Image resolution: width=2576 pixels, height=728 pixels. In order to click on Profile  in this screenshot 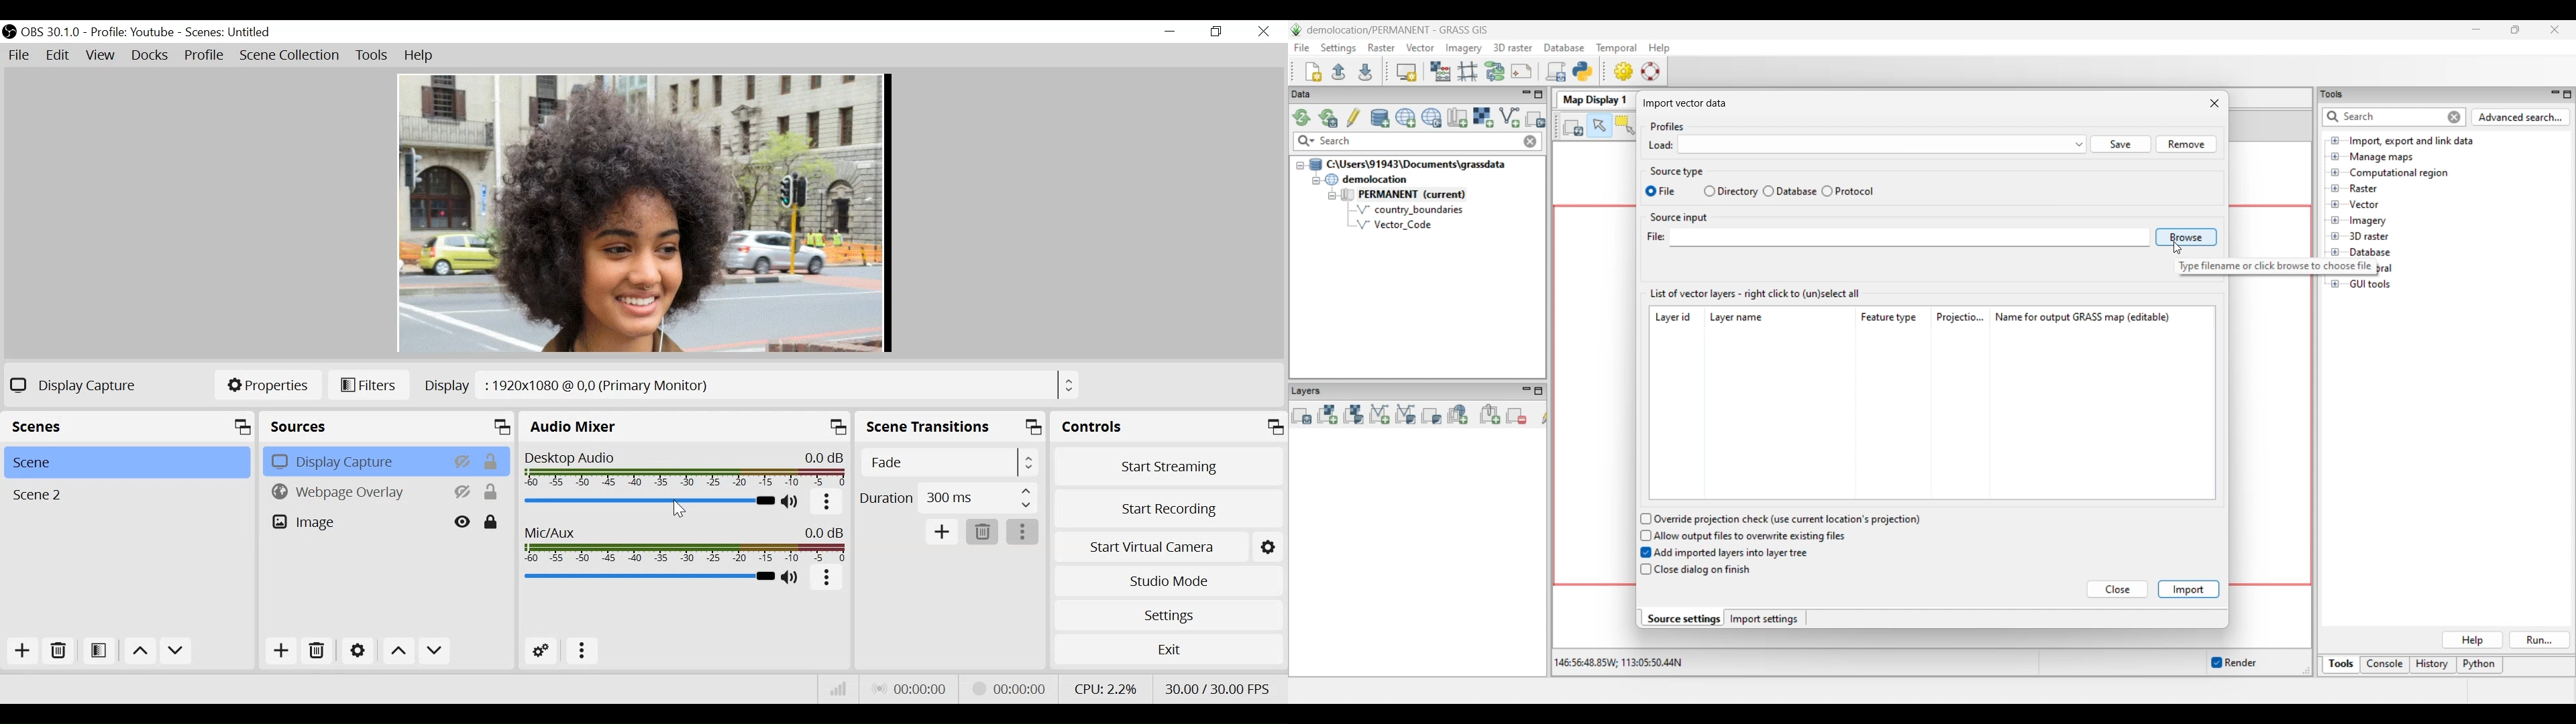, I will do `click(134, 32)`.